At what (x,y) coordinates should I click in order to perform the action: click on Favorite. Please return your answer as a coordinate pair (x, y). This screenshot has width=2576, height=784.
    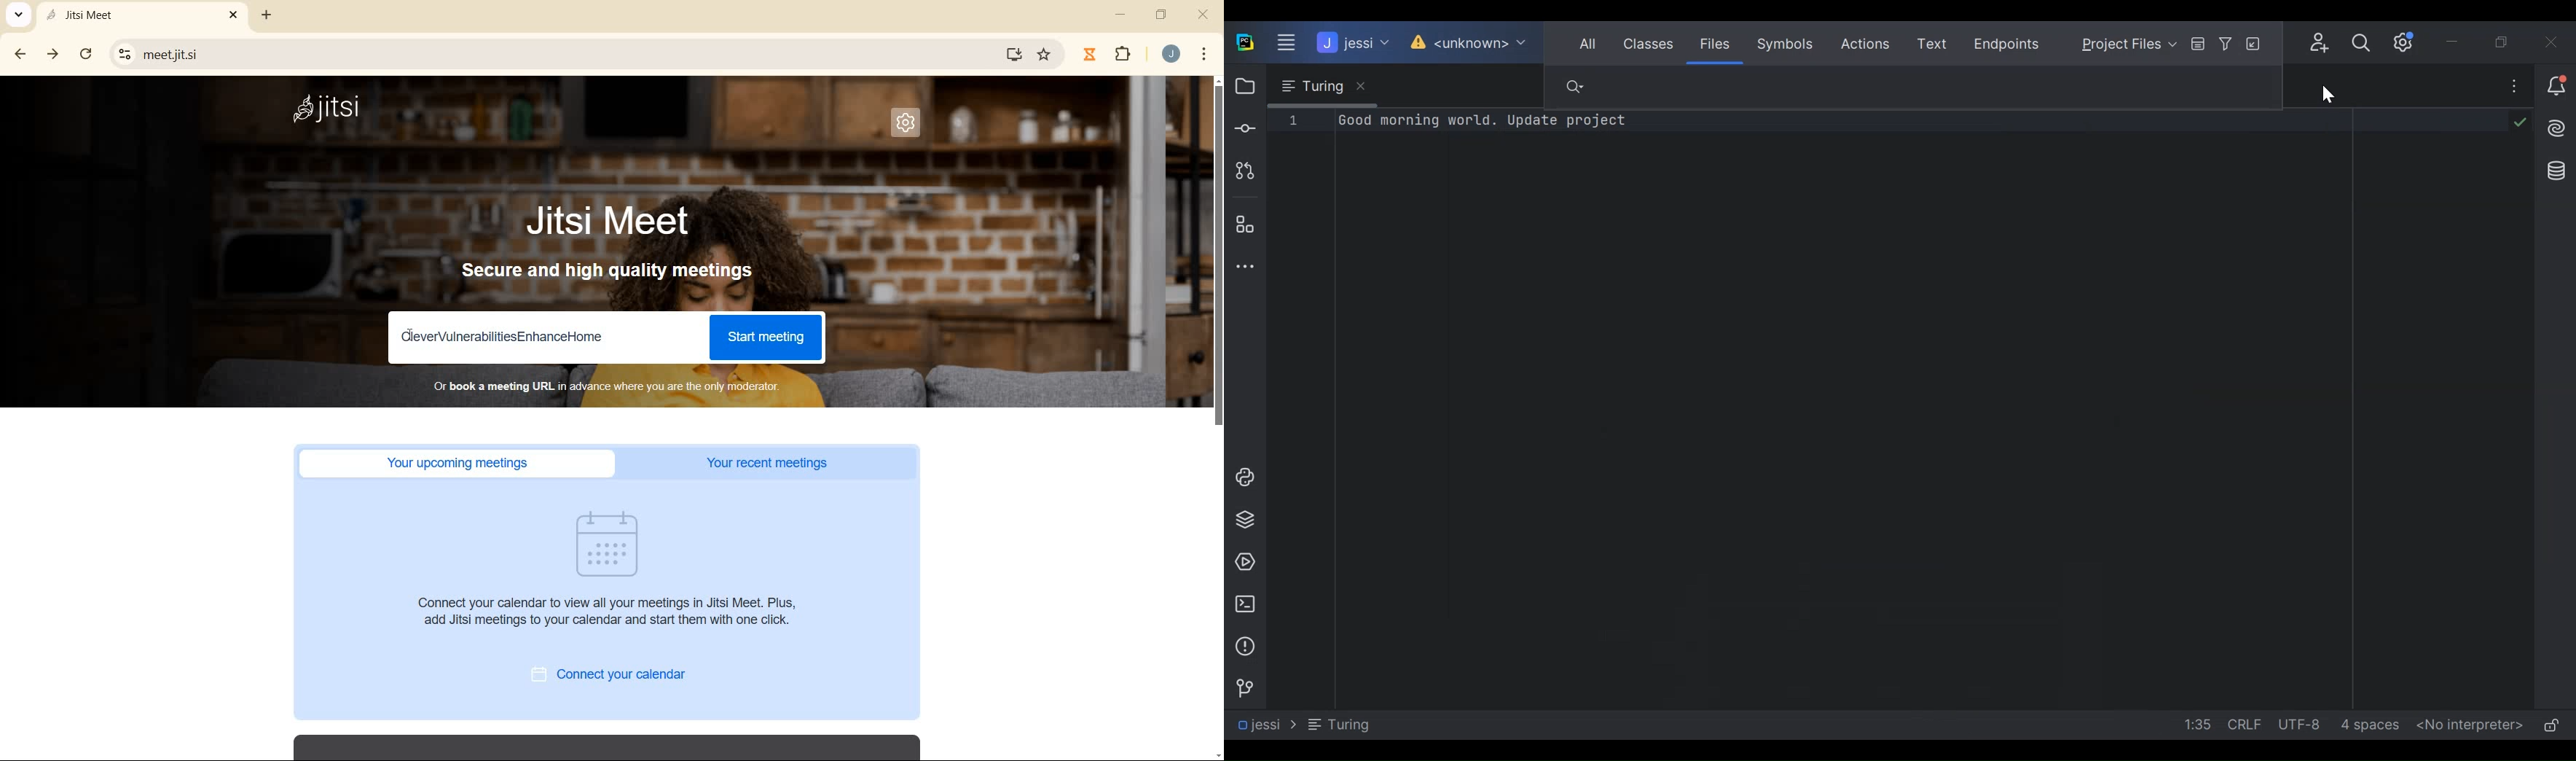
    Looking at the image, I should click on (1043, 57).